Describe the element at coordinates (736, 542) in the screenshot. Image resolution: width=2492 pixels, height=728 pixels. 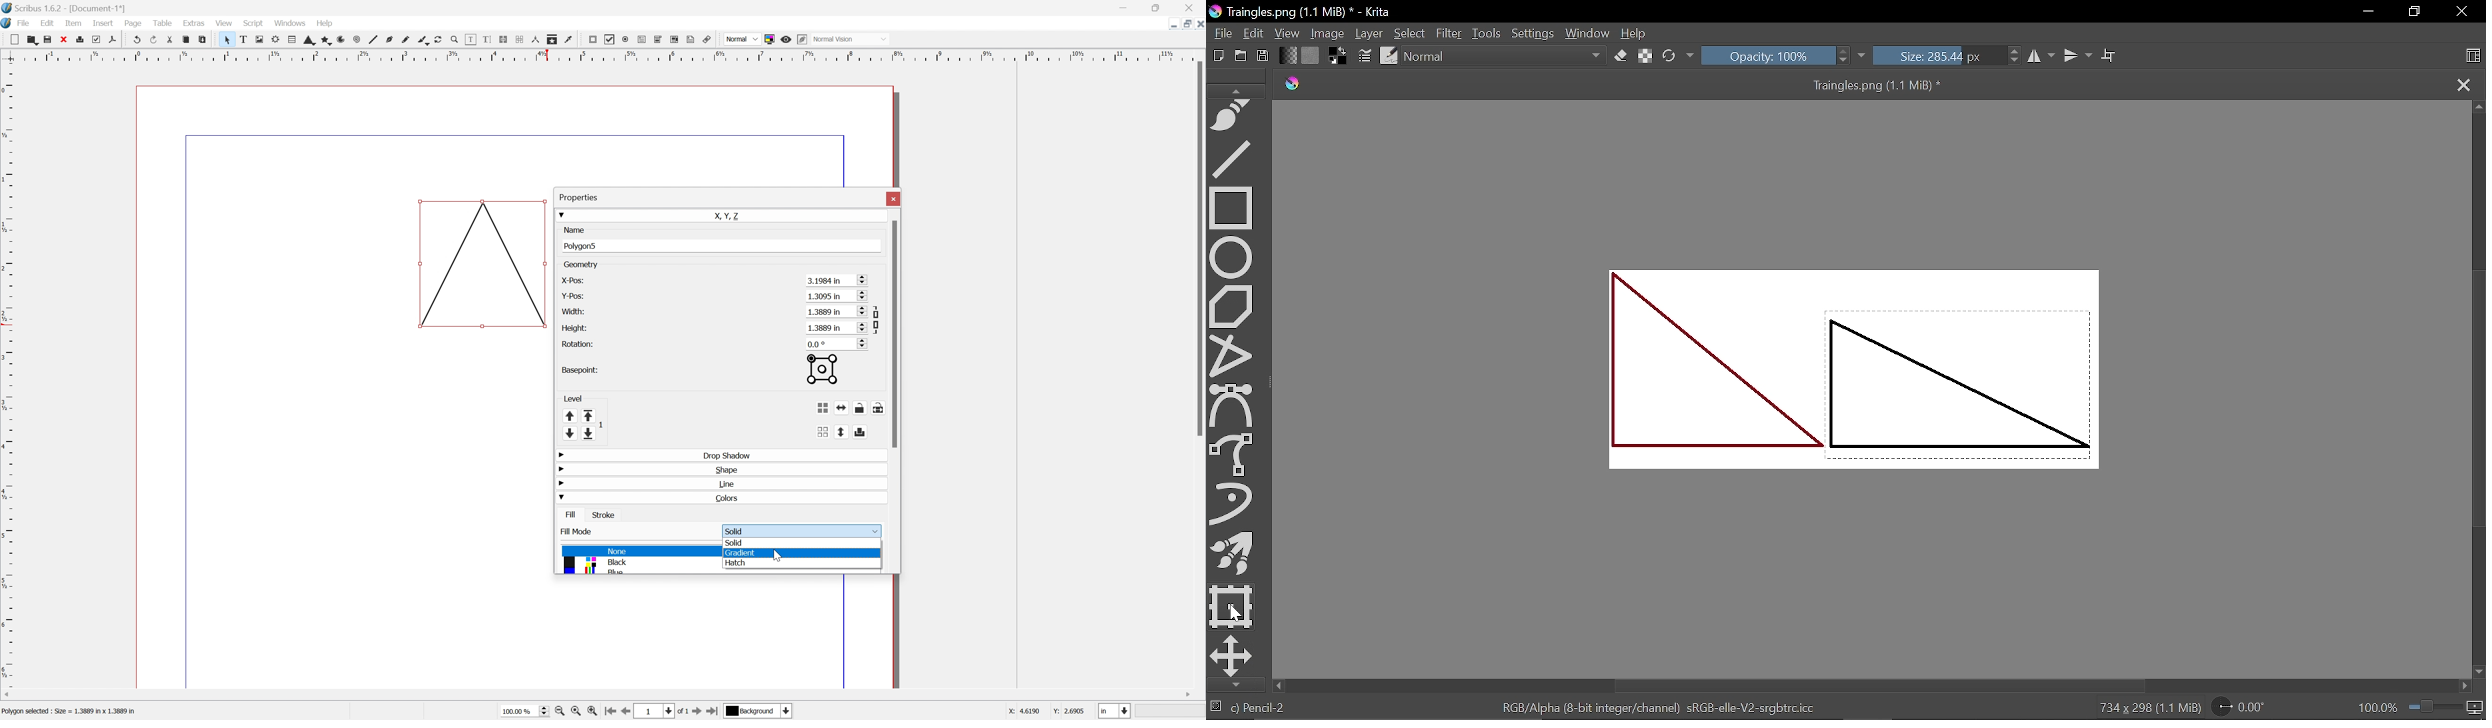
I see `Solid` at that location.